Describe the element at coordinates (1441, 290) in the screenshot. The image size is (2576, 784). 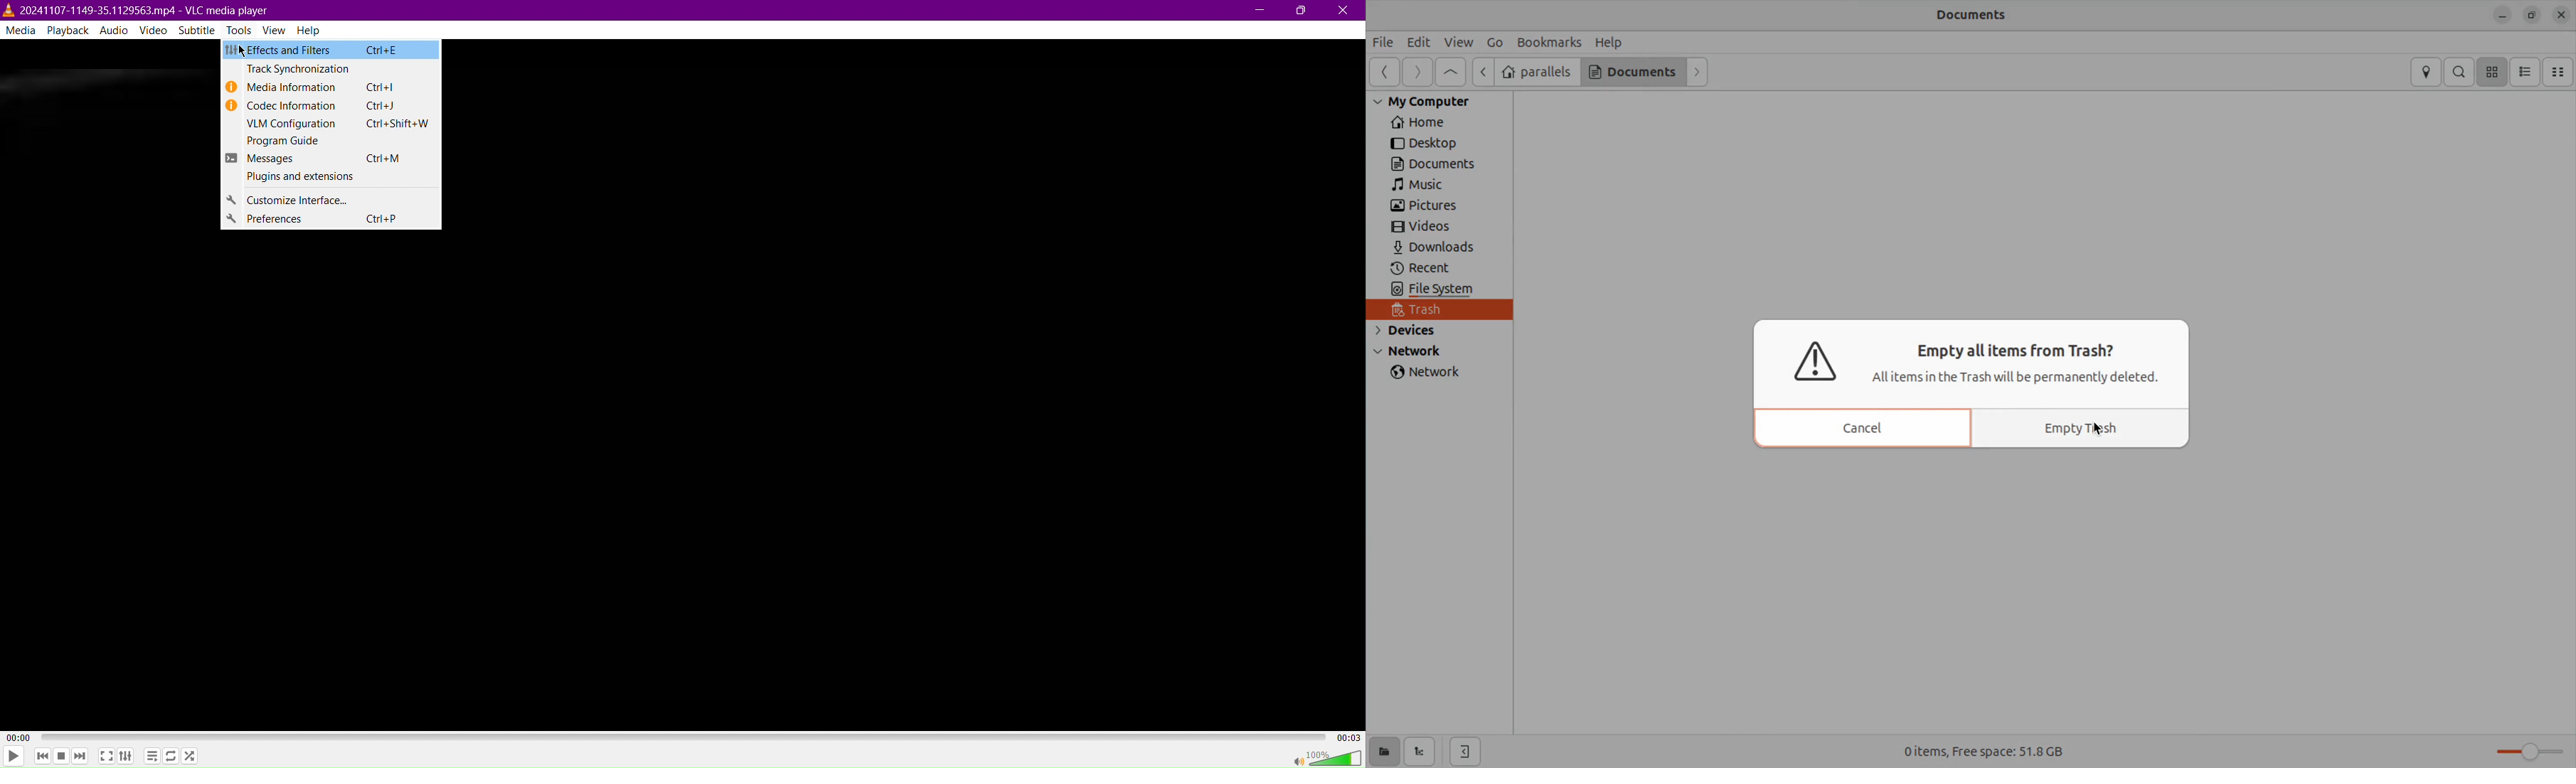
I see `file system` at that location.